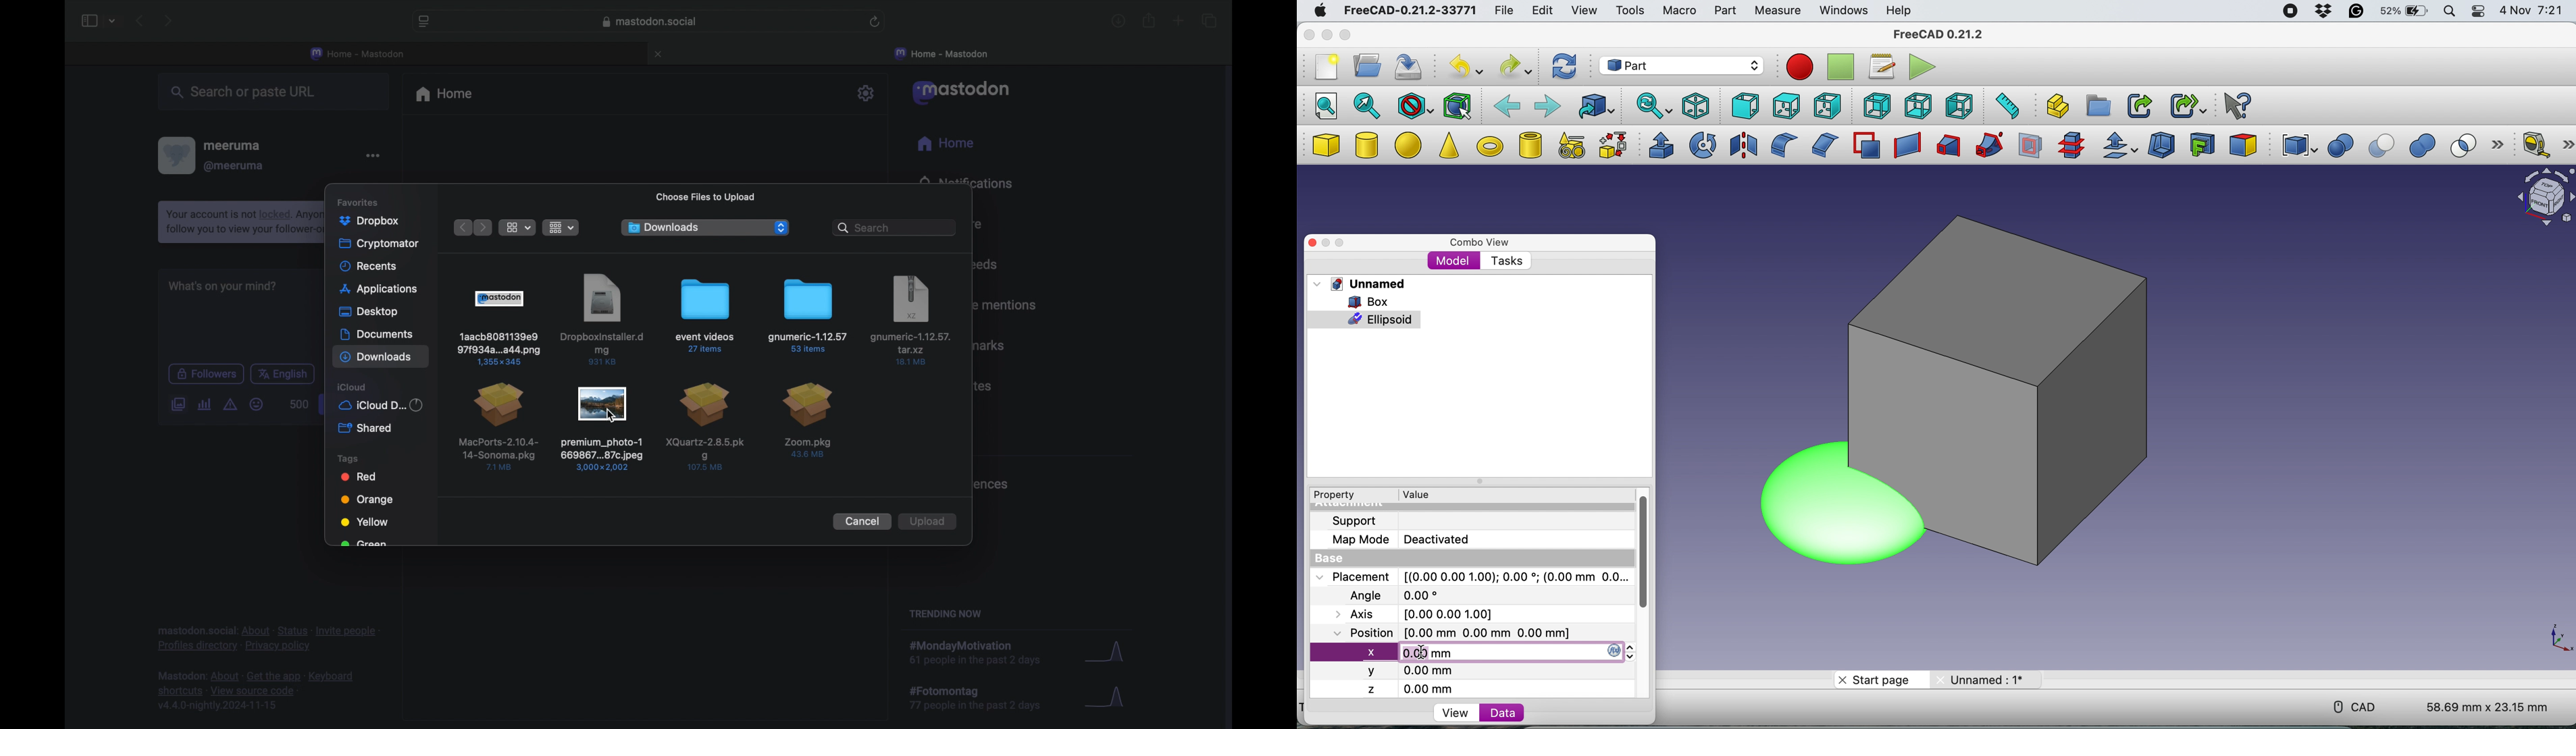  Describe the element at coordinates (1879, 67) in the screenshot. I see `macros` at that location.